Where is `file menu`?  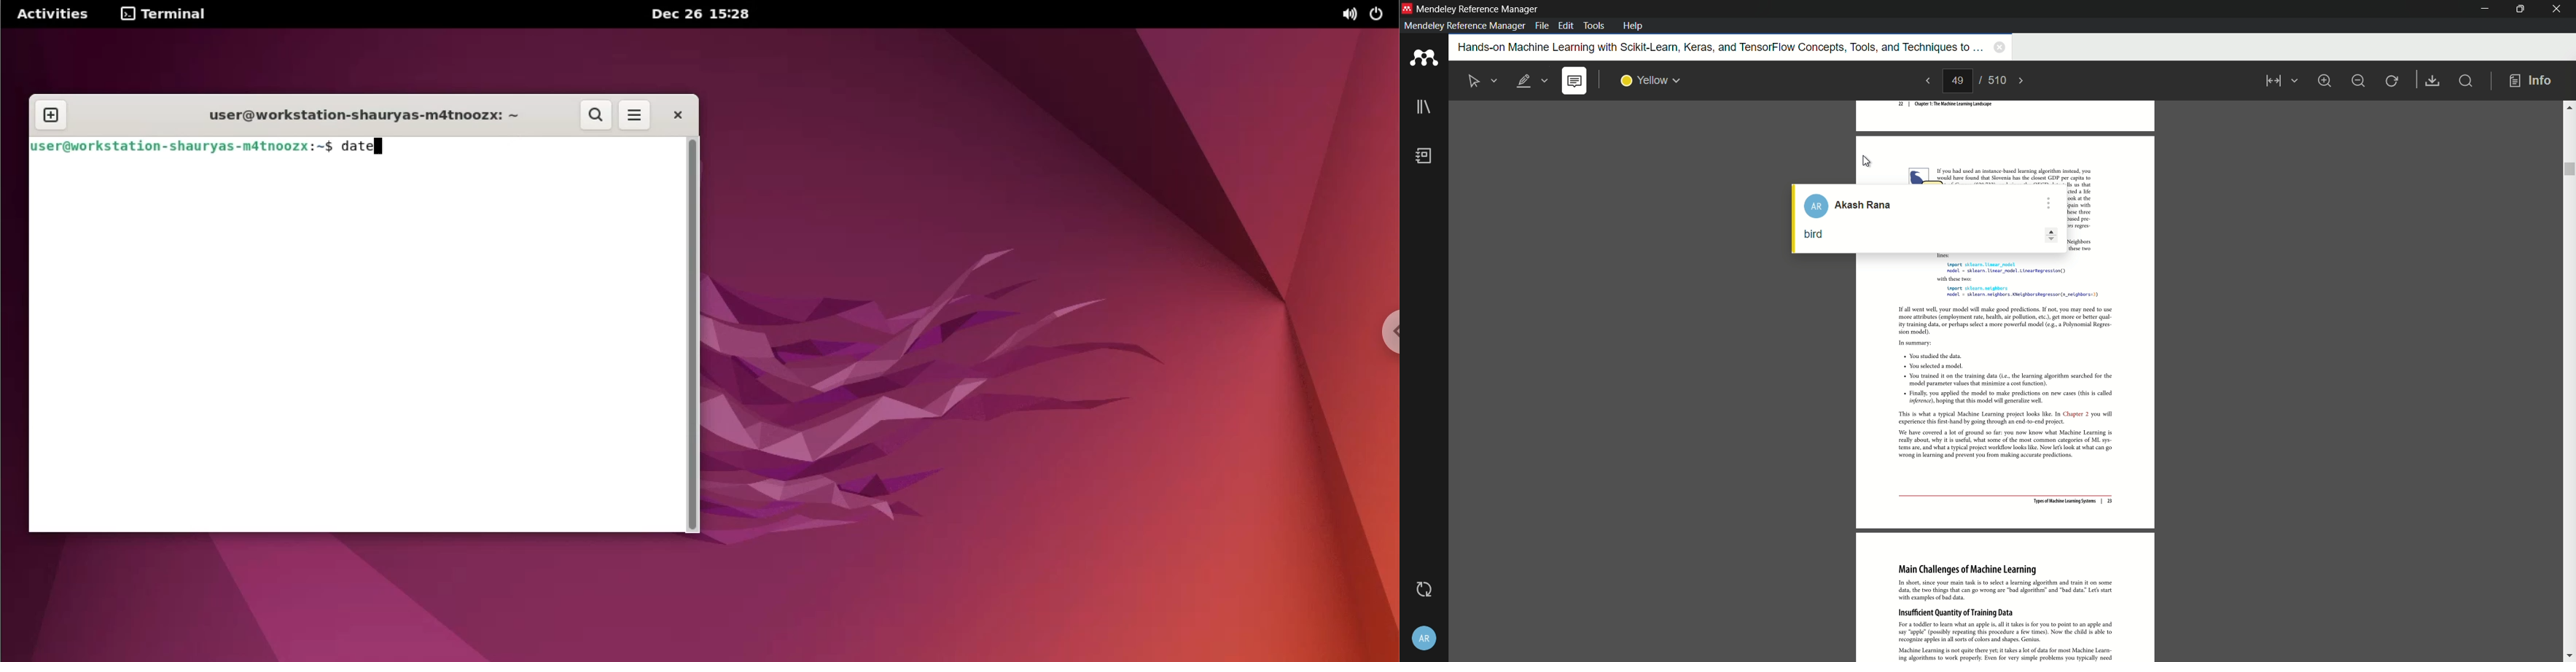
file menu is located at coordinates (1540, 26).